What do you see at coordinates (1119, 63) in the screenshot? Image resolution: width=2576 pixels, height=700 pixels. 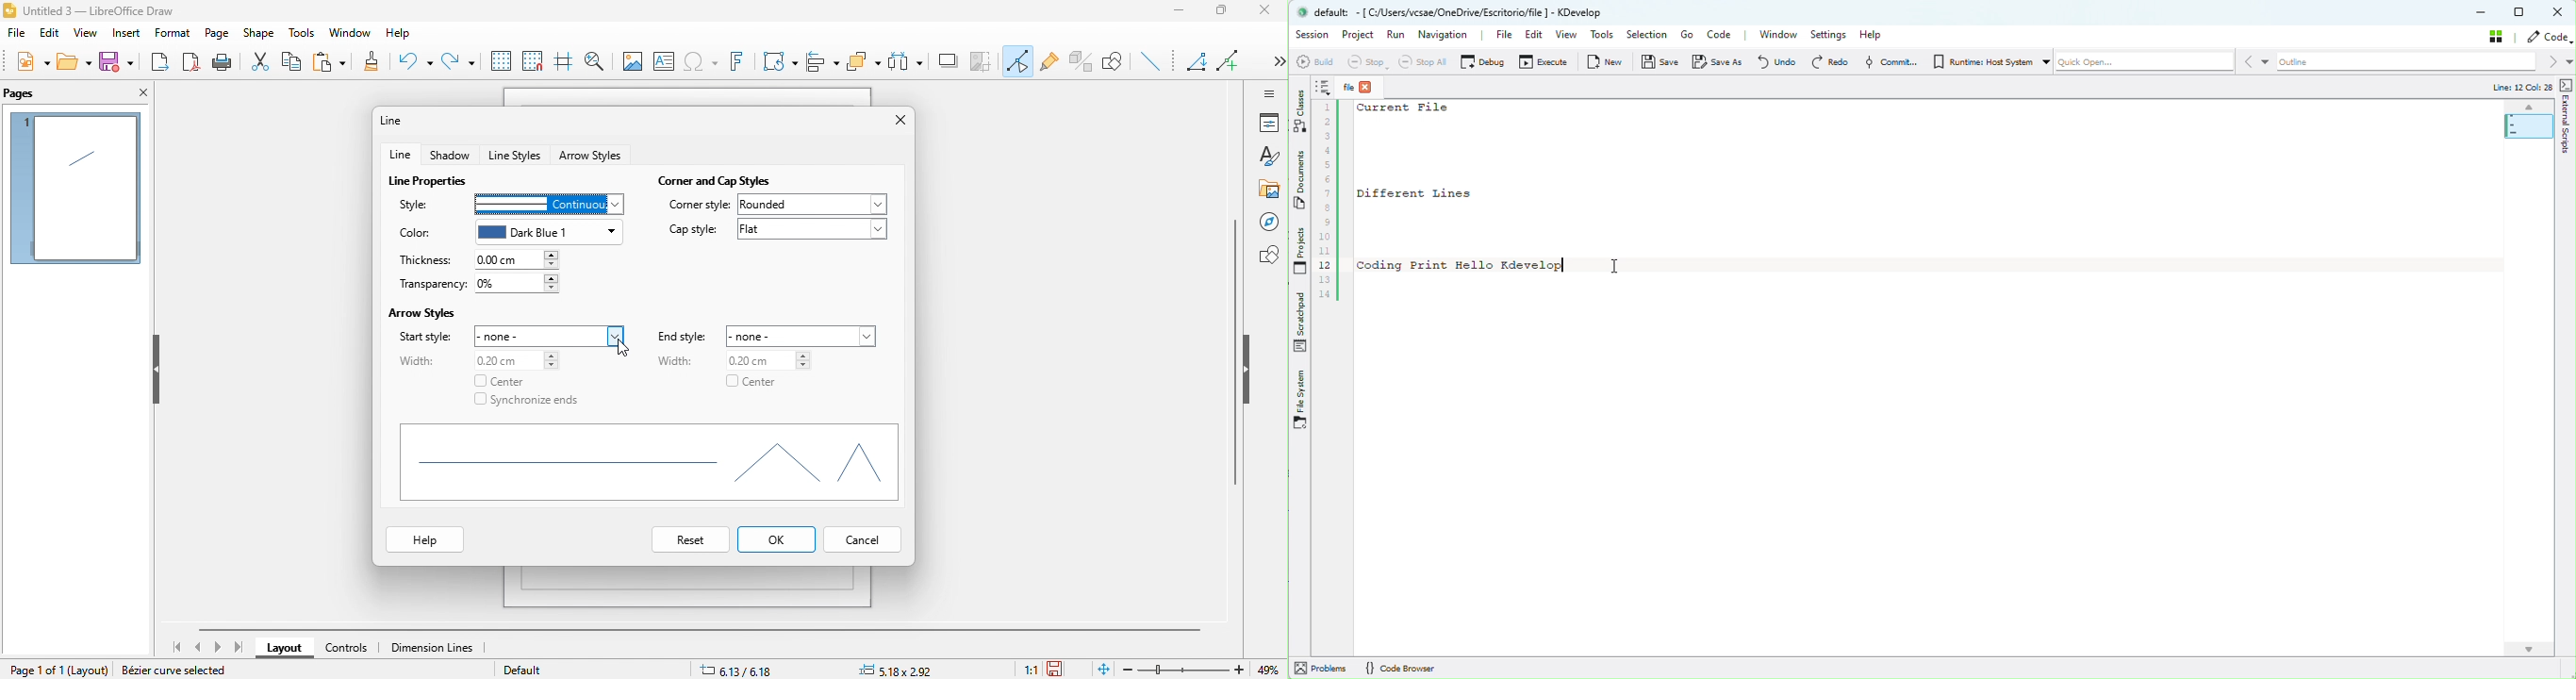 I see `show the draw function` at bounding box center [1119, 63].